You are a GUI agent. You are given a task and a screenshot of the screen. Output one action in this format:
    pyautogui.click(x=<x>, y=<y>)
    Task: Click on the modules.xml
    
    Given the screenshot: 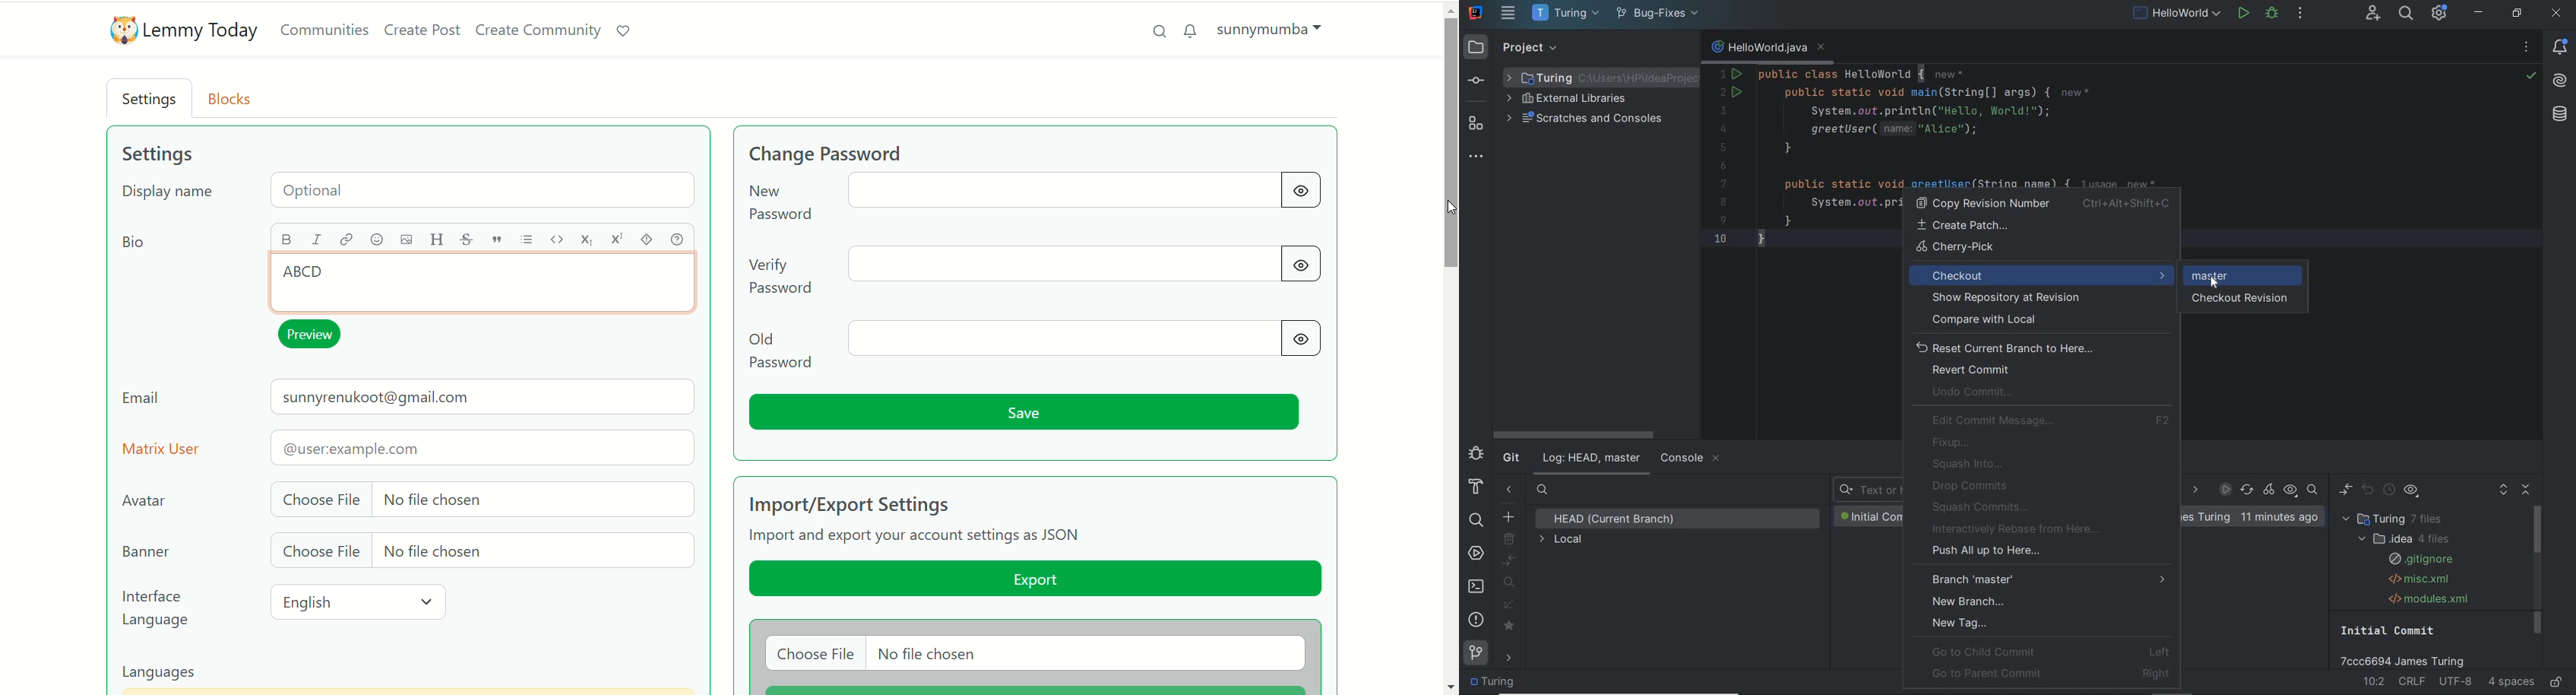 What is the action you would take?
    pyautogui.click(x=2430, y=598)
    